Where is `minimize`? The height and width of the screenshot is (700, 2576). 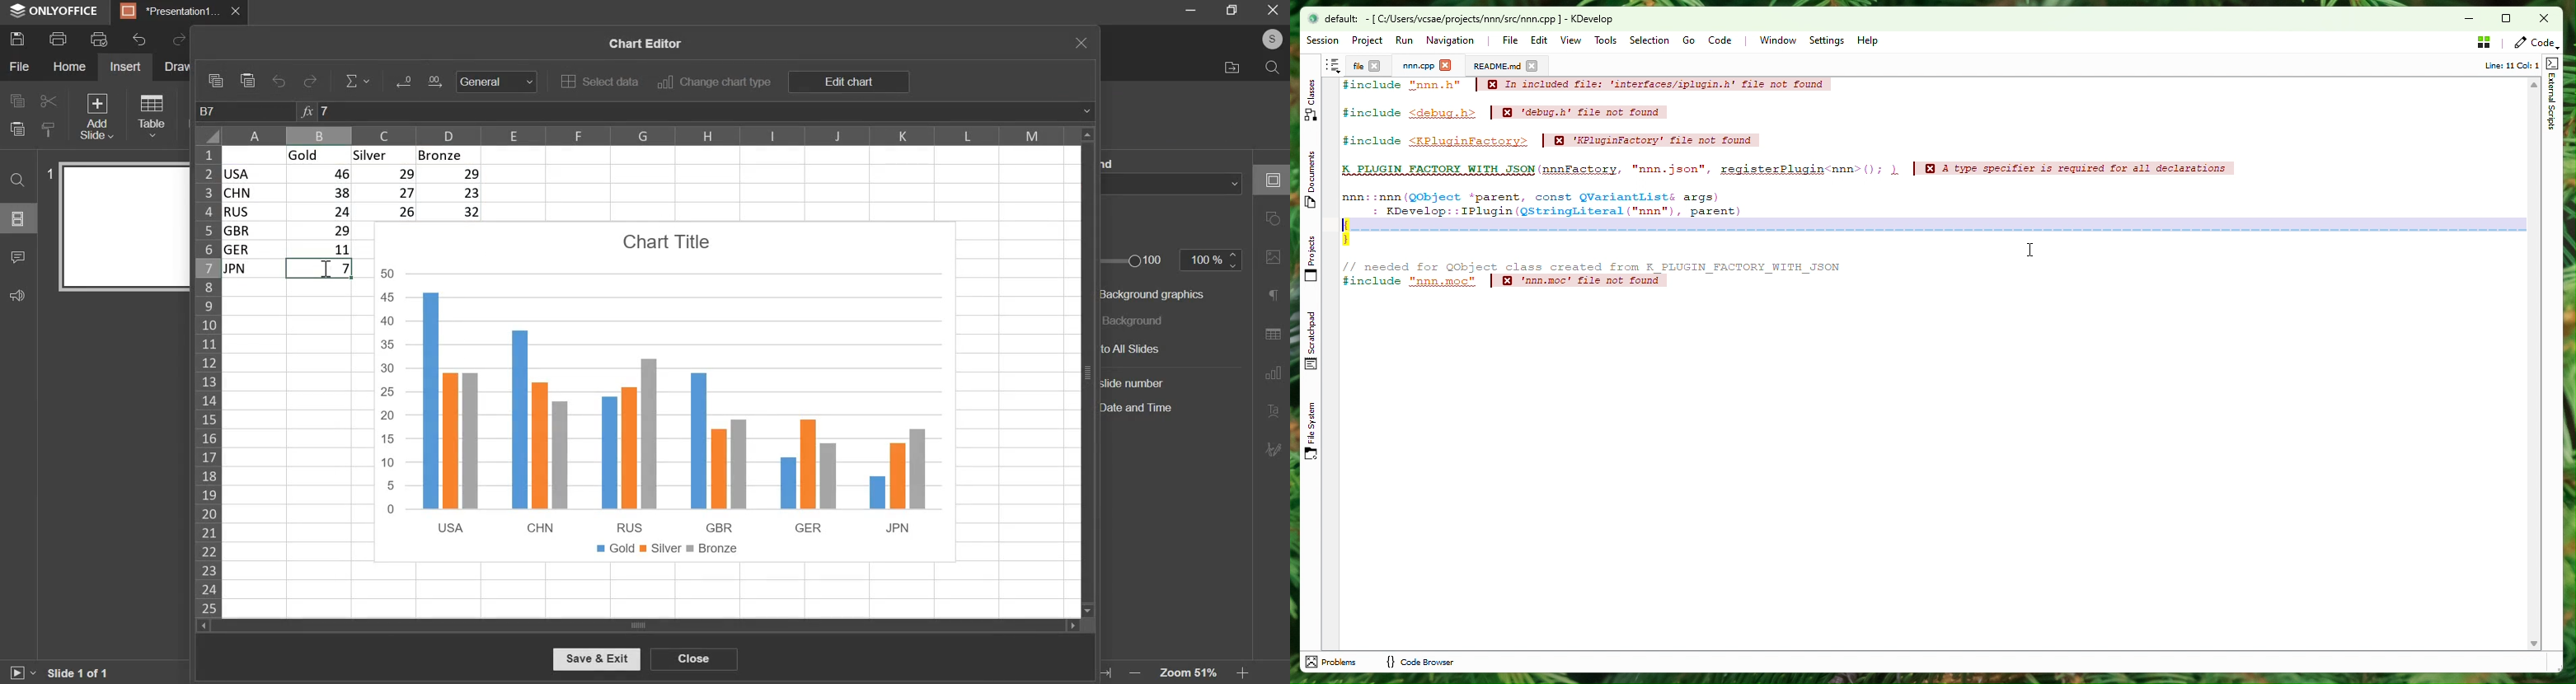
minimize is located at coordinates (1191, 8).